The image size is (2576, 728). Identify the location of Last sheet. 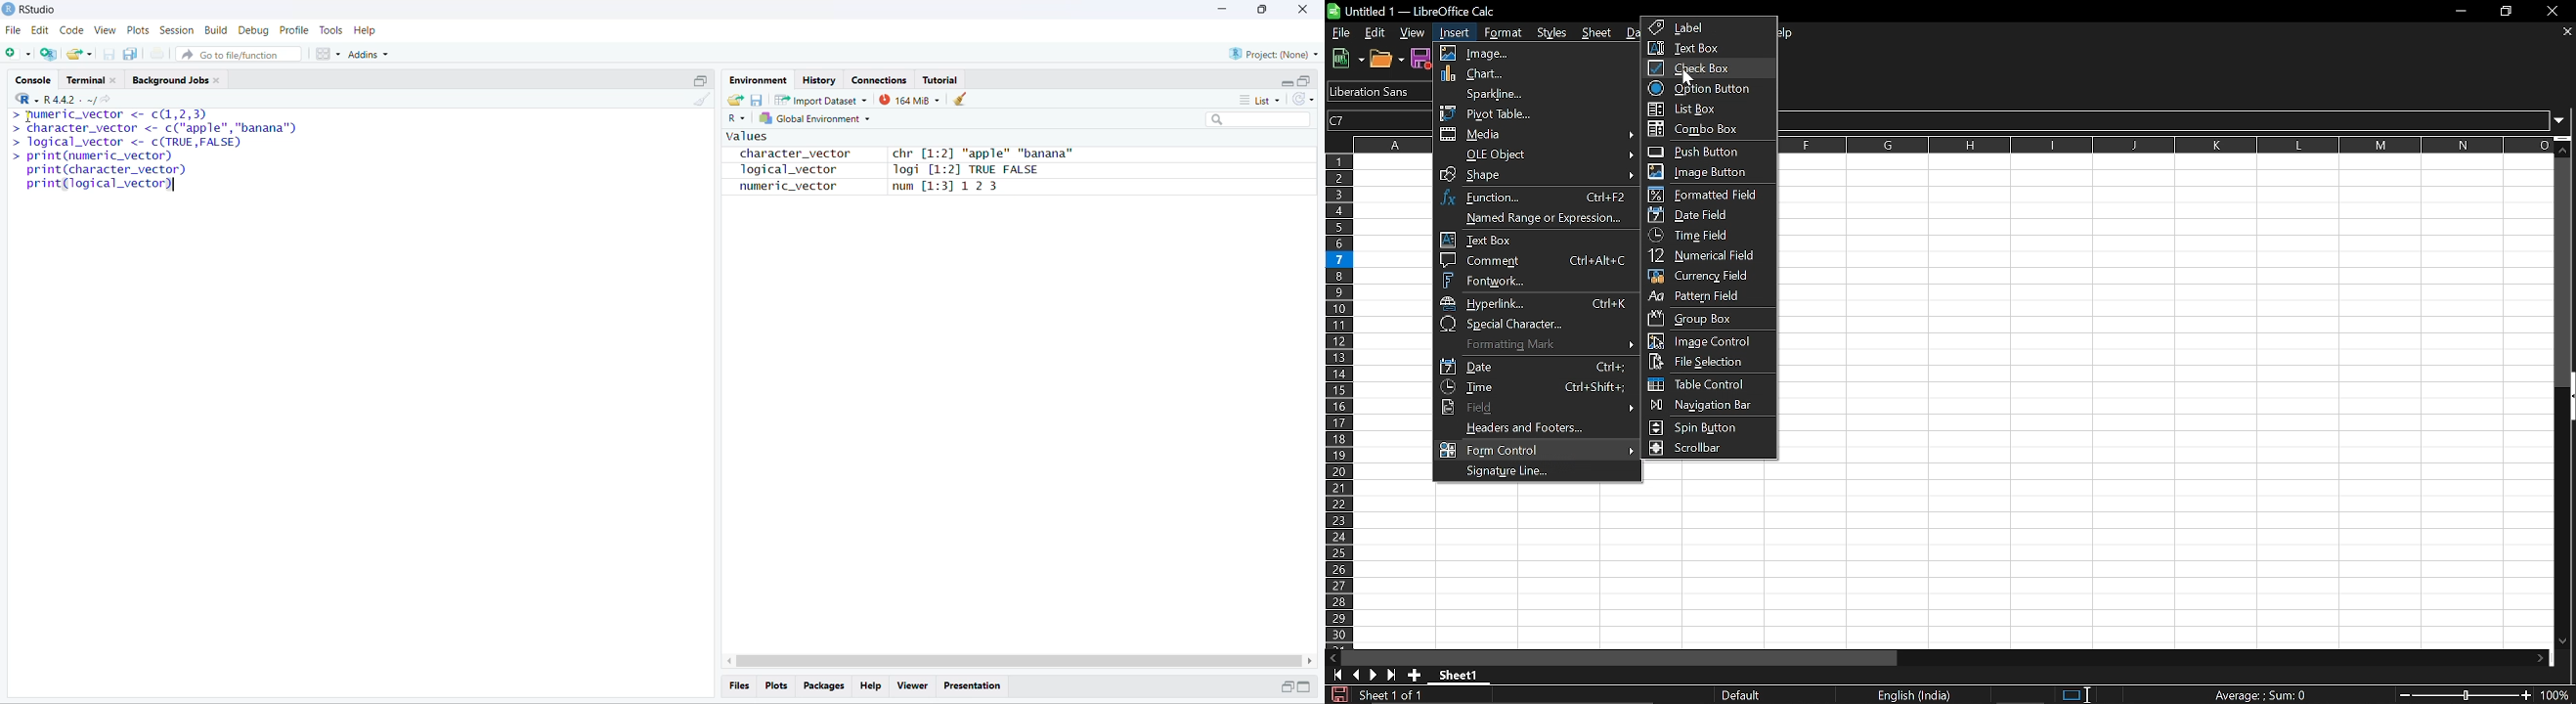
(1392, 675).